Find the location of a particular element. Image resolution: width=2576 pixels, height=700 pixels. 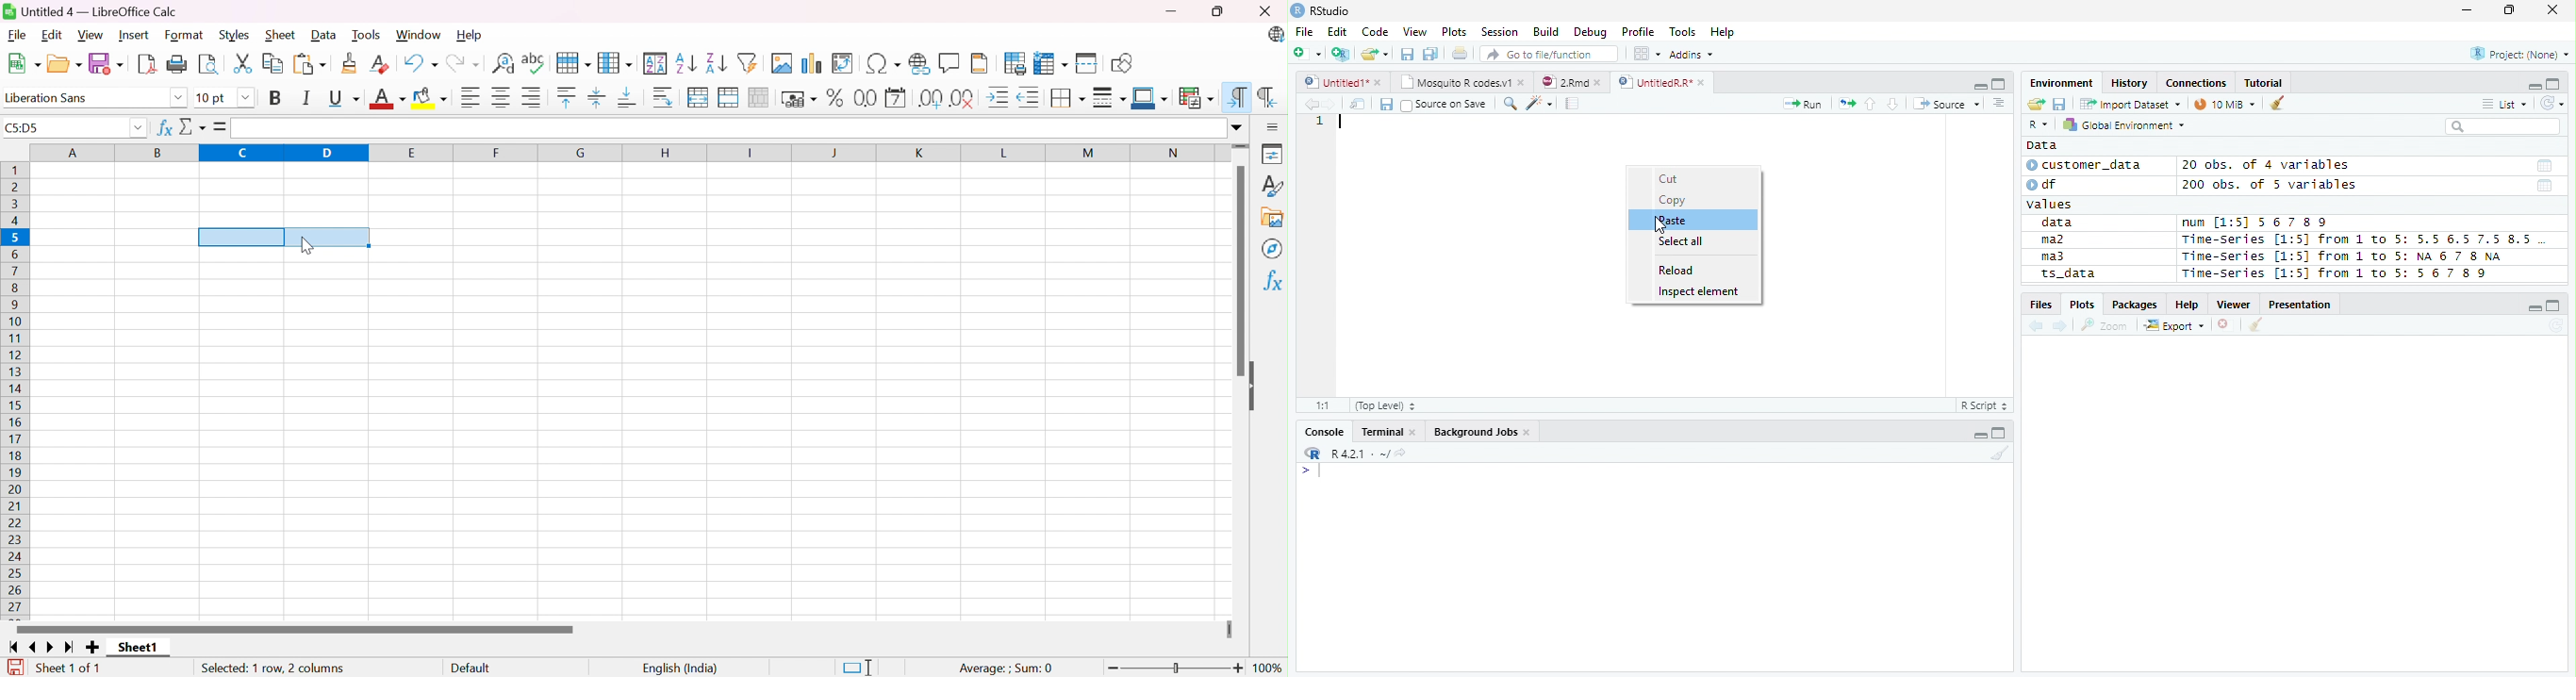

Align Top is located at coordinates (566, 97).